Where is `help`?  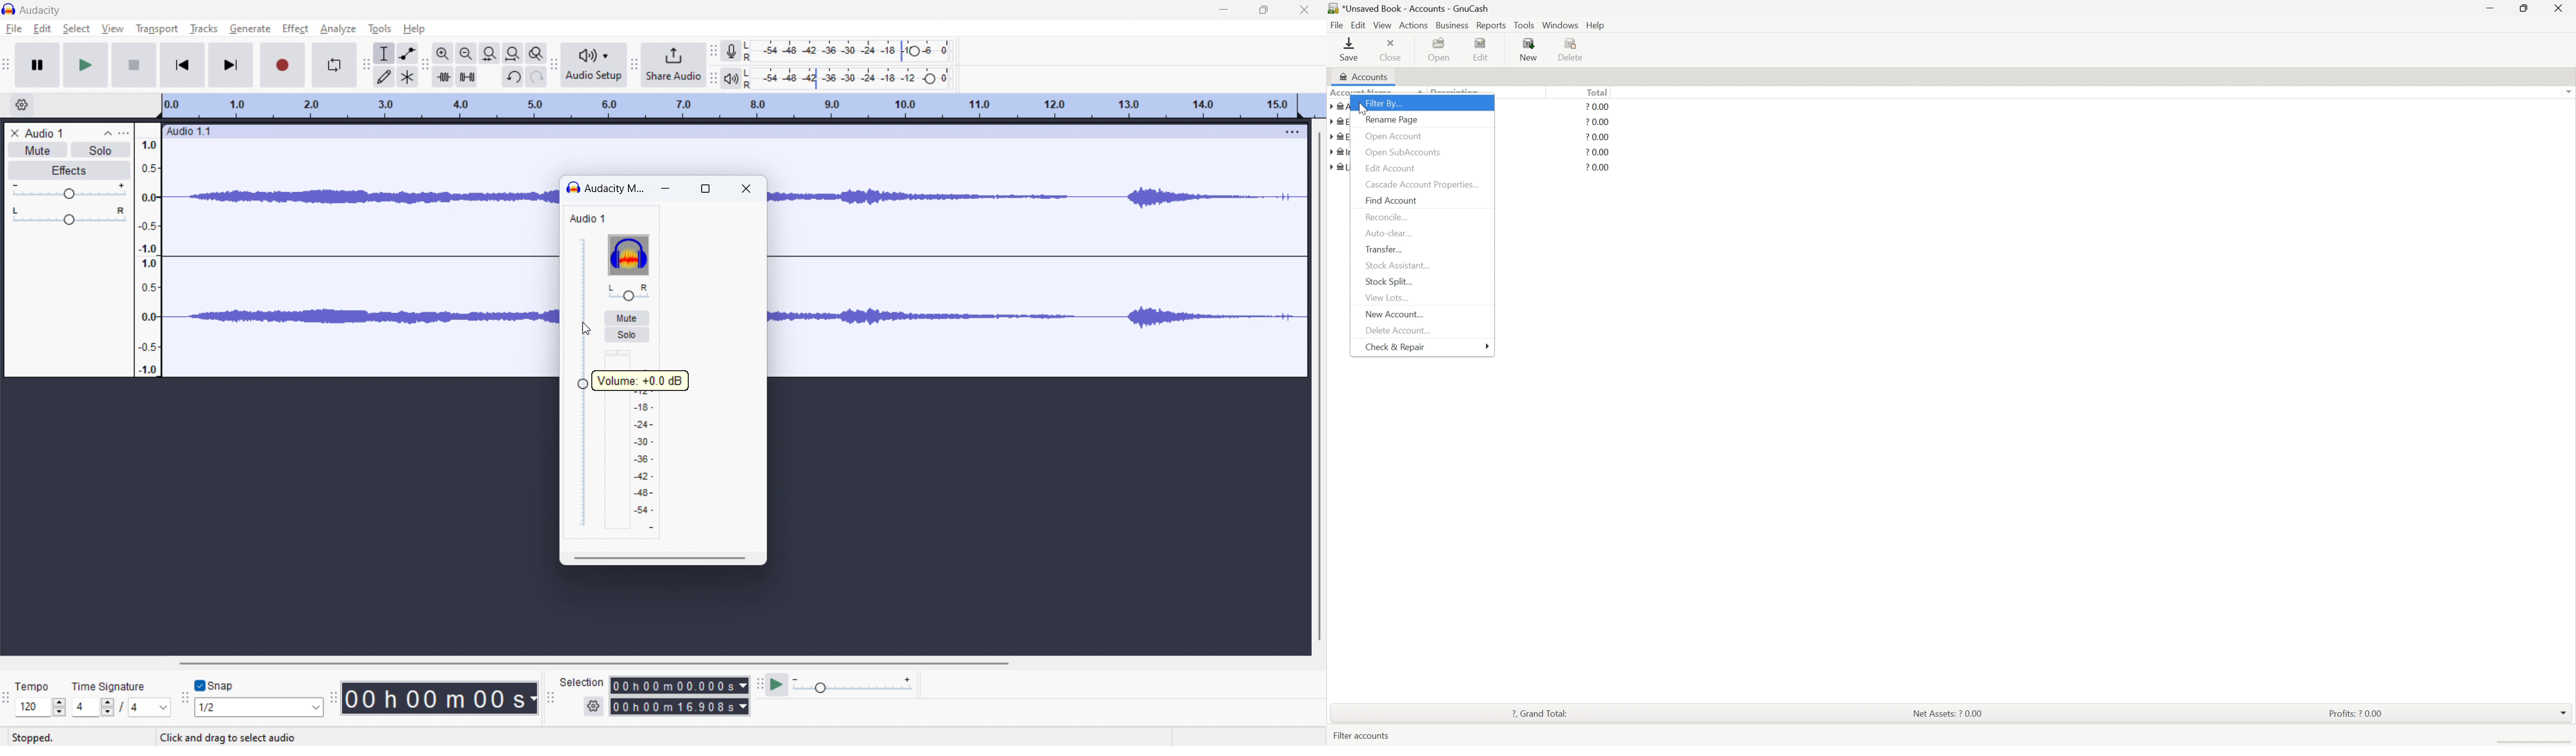
help is located at coordinates (1597, 25).